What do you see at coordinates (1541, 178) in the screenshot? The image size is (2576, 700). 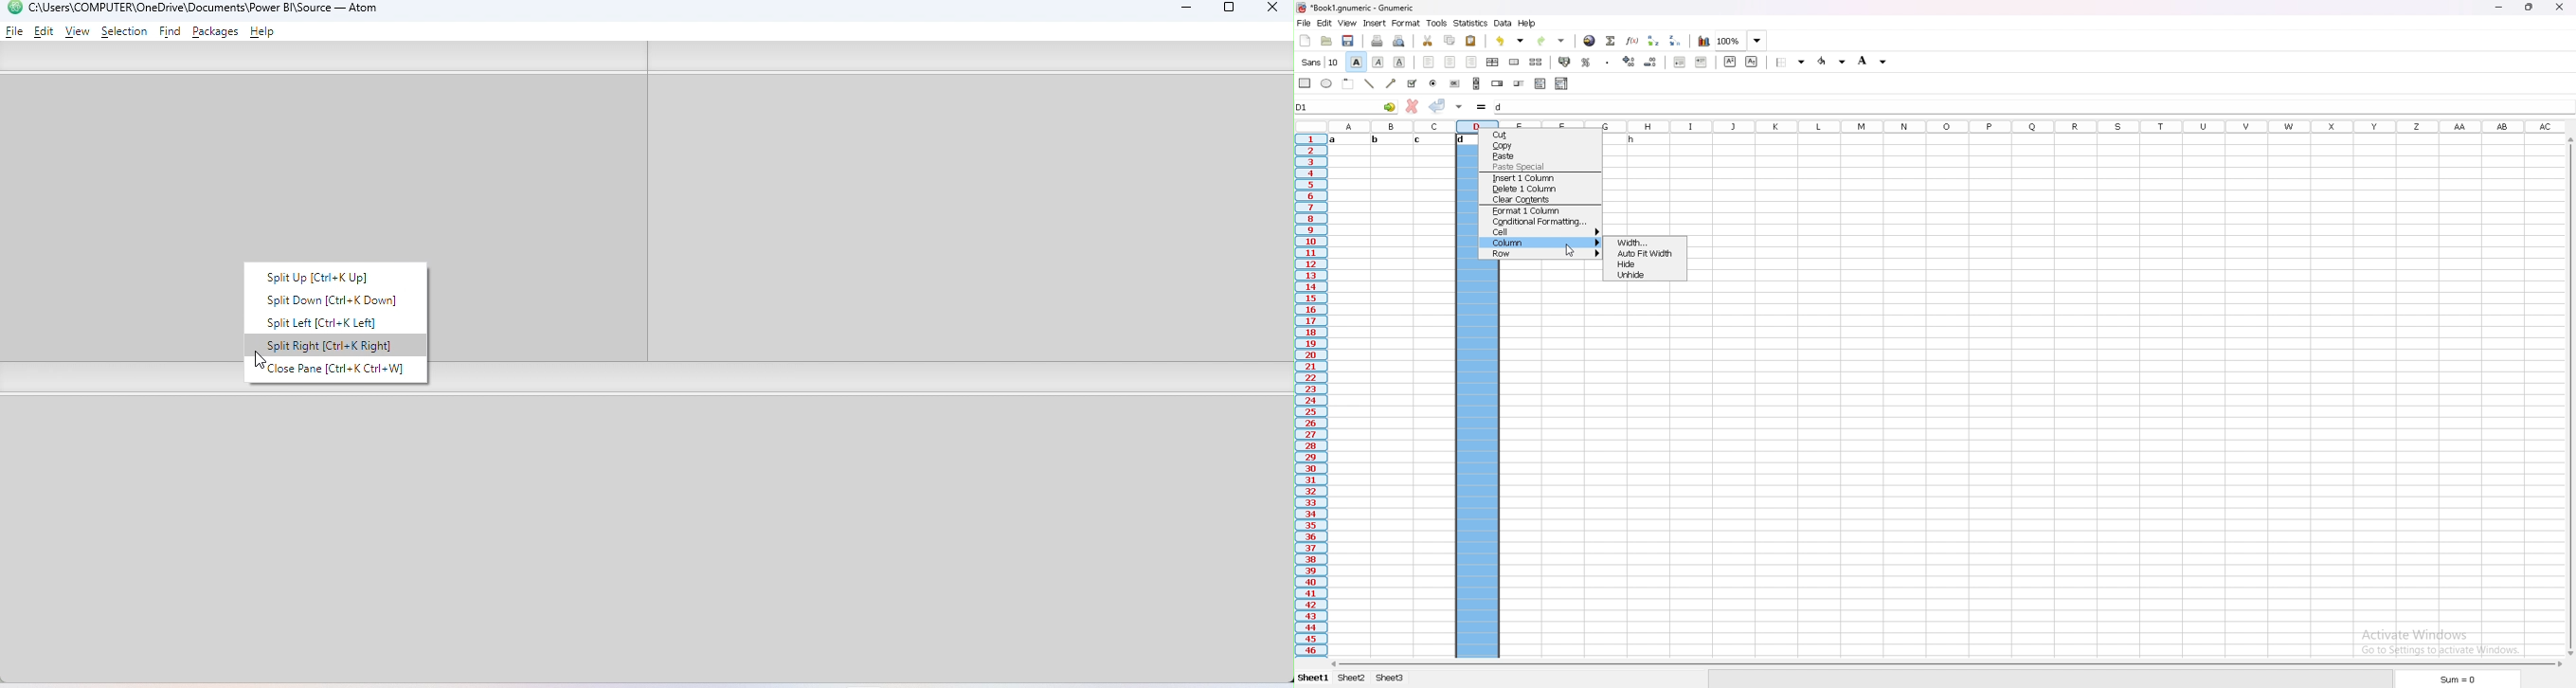 I see `insert 1 column` at bounding box center [1541, 178].